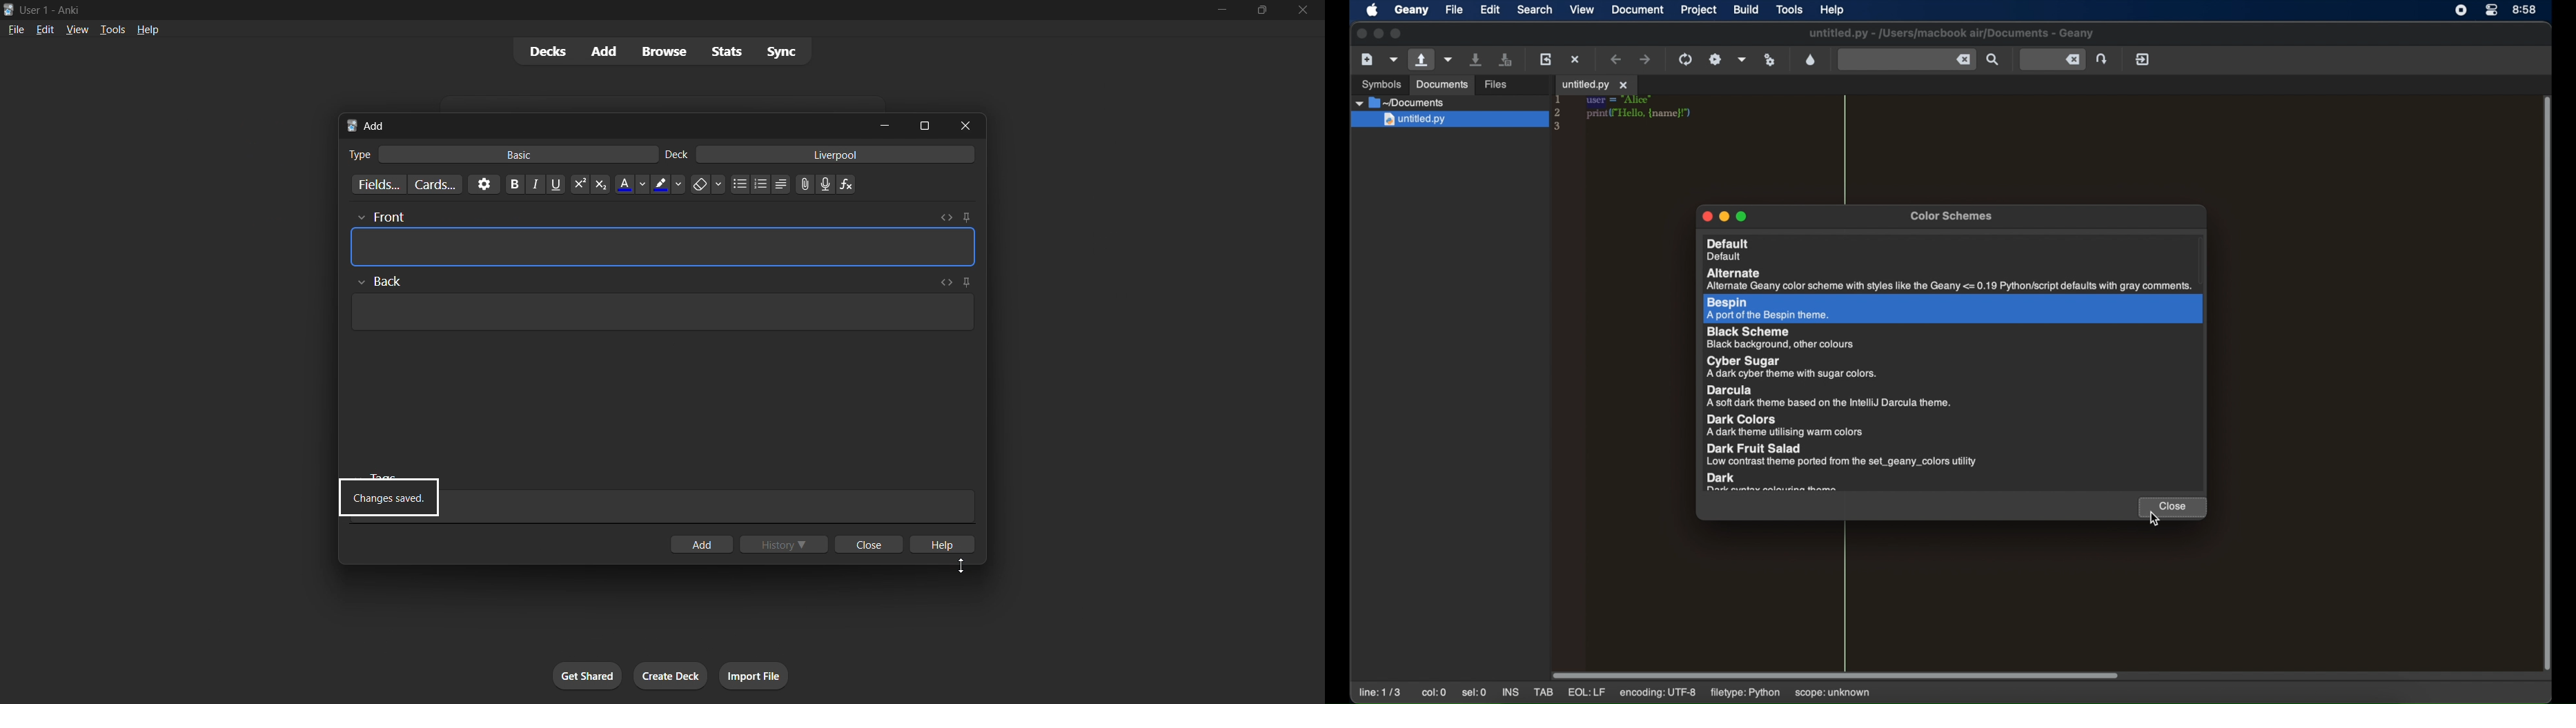  I want to click on find the entered text in current file, so click(1993, 60).